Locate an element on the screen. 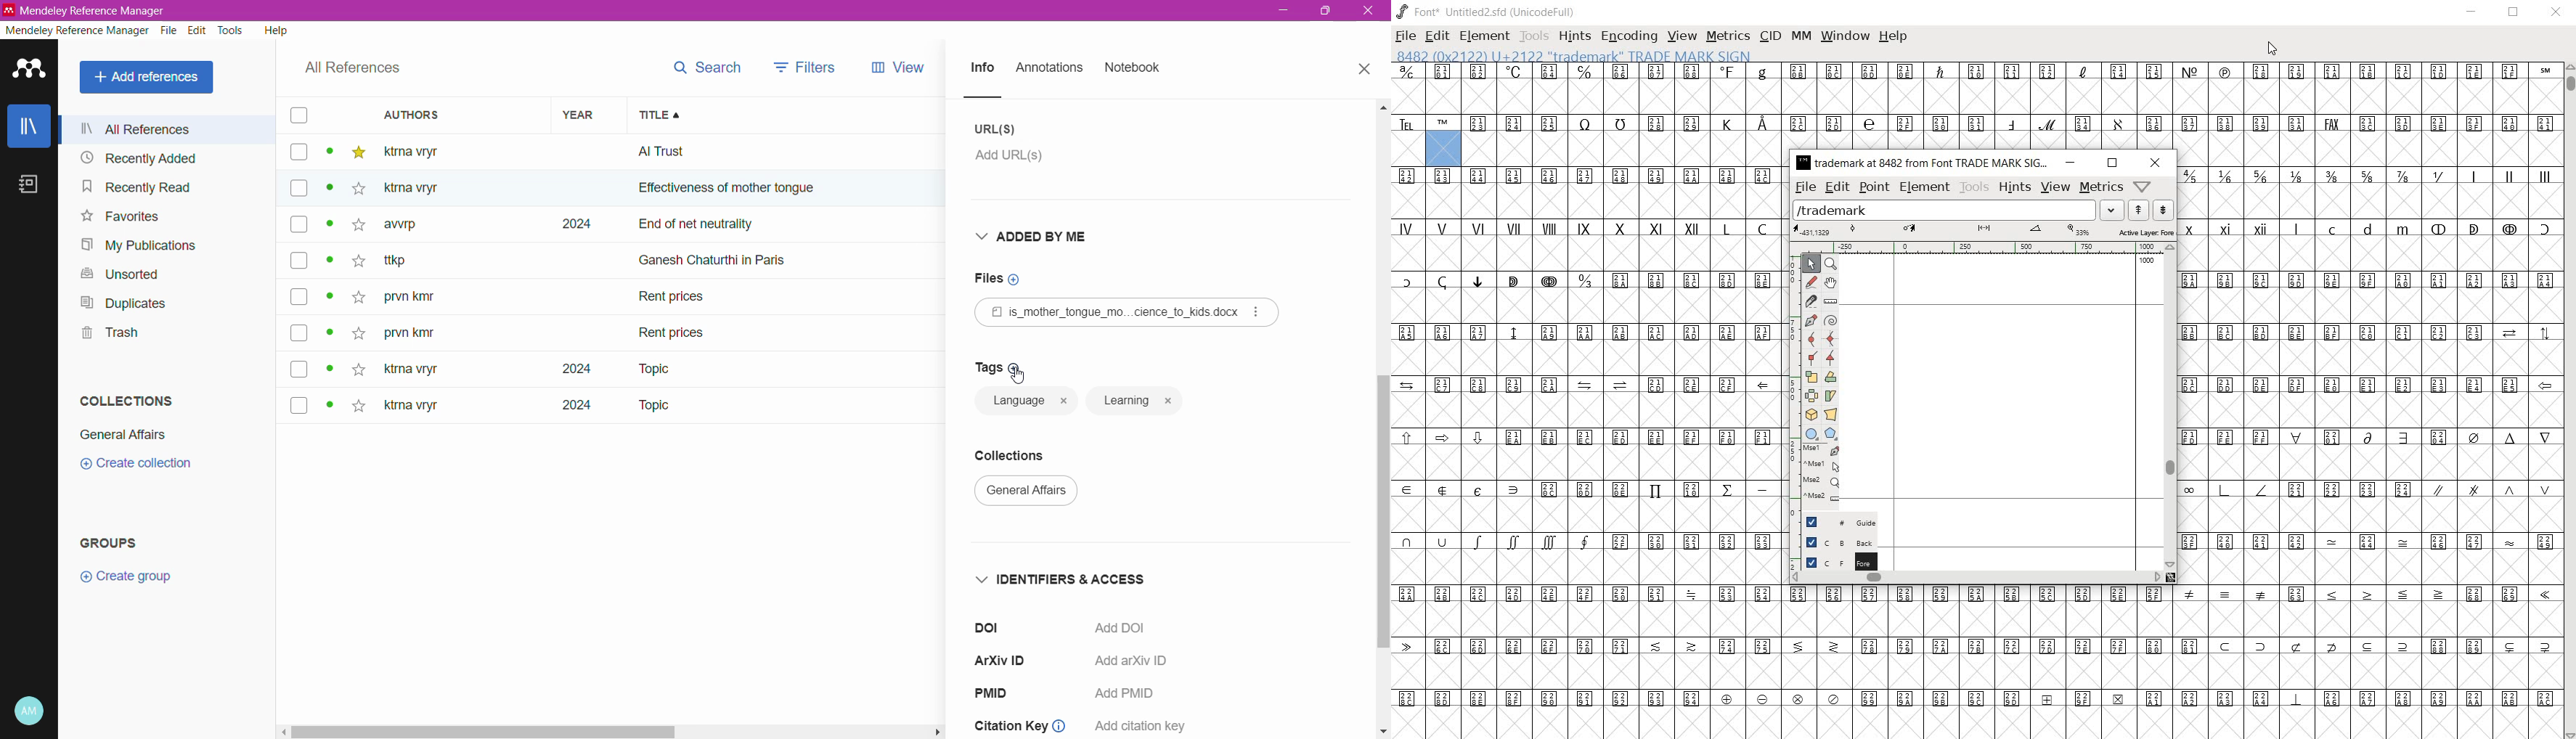 This screenshot has width=2576, height=756. Rent prices is located at coordinates (674, 299).